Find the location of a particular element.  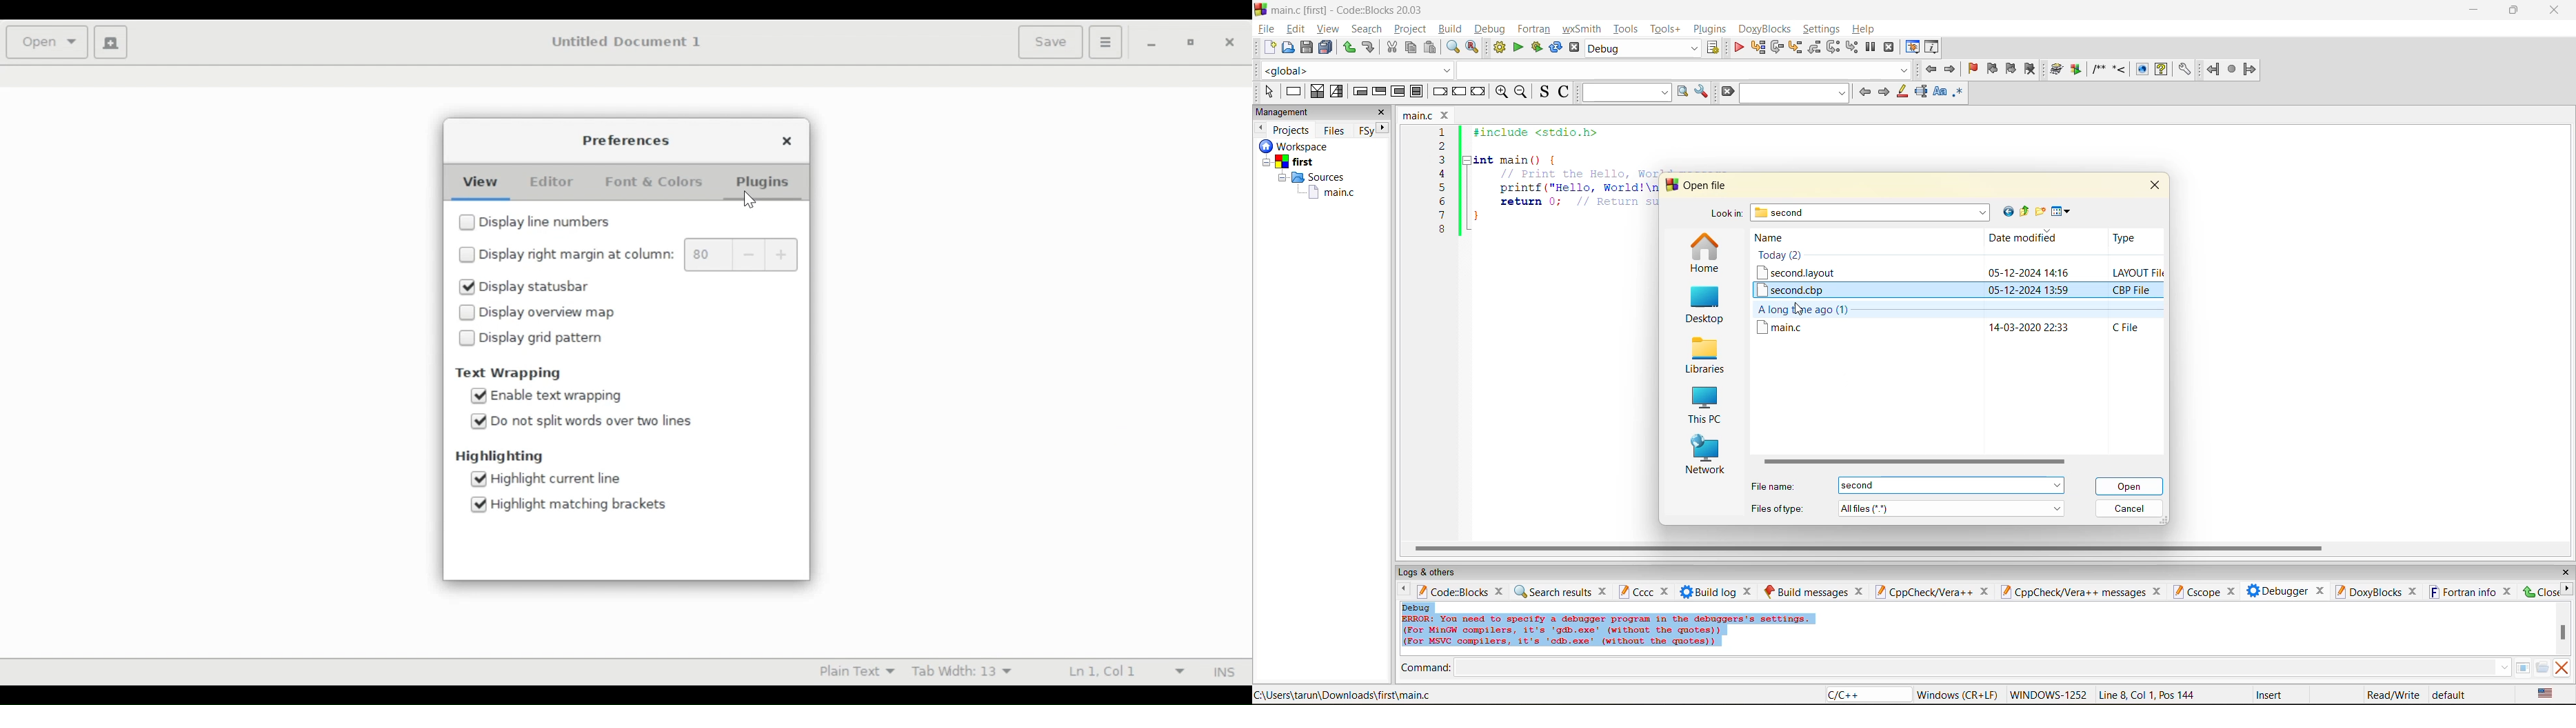

file type is located at coordinates (1778, 507).